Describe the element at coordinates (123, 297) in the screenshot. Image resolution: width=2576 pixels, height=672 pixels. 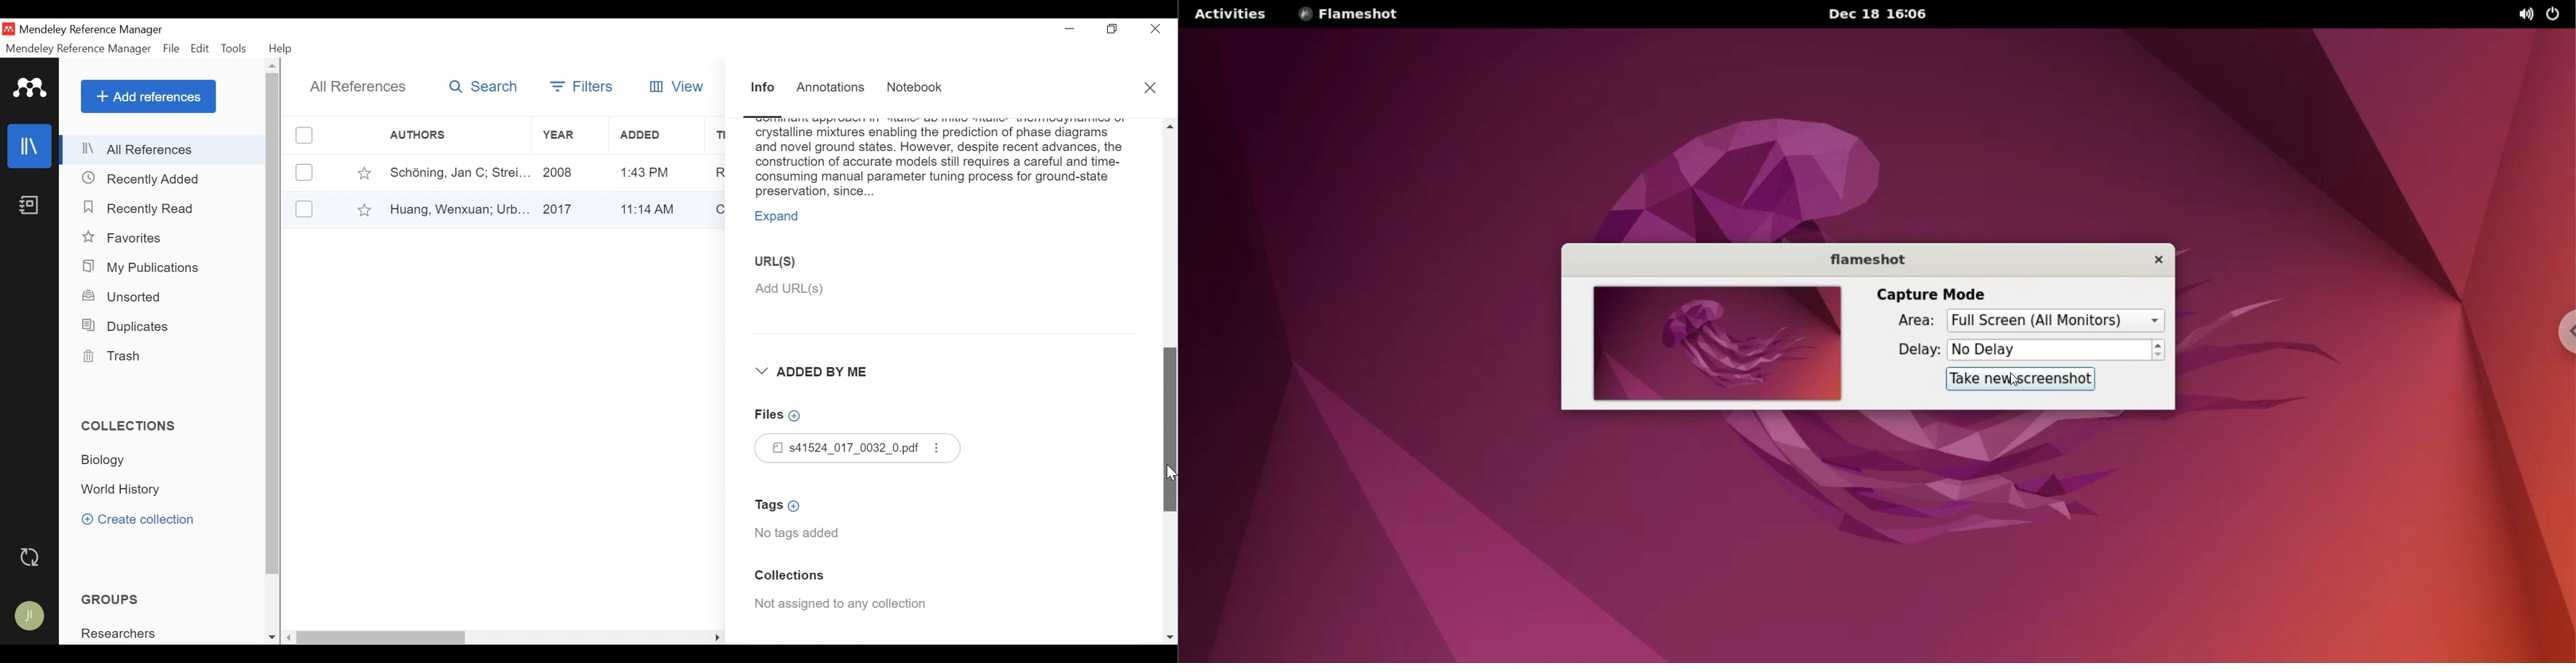
I see `Unsorted` at that location.